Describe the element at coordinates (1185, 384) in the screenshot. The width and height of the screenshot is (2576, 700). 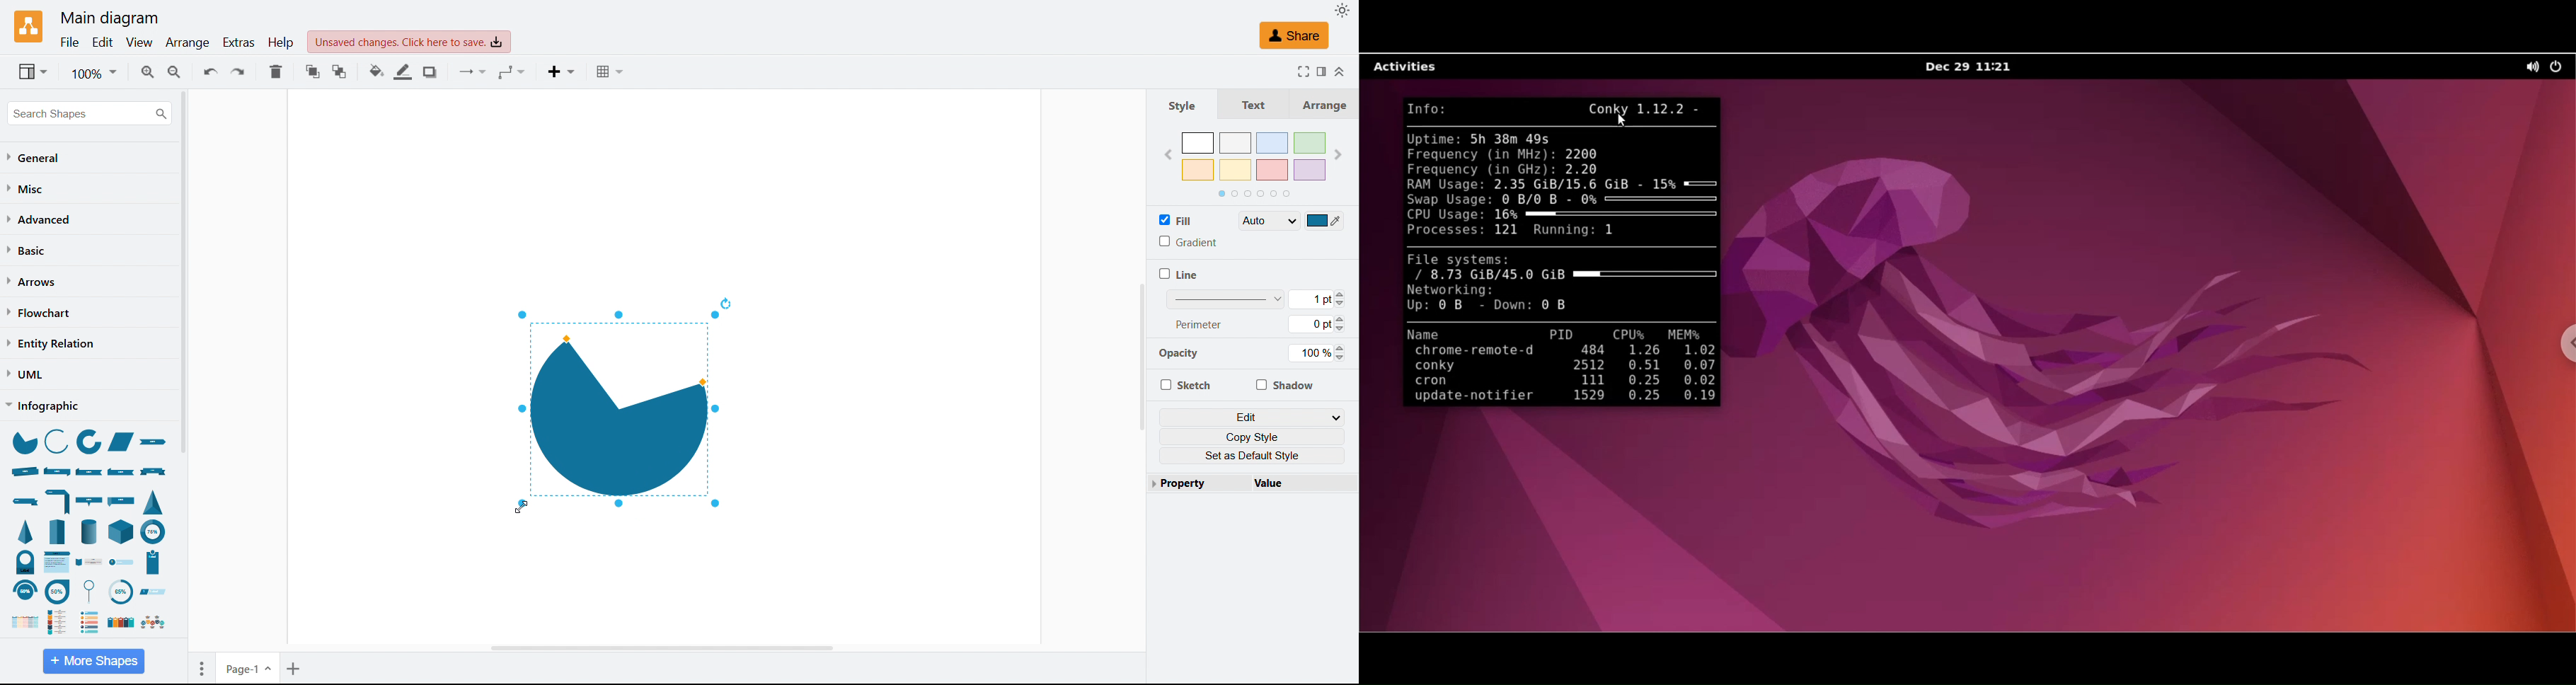
I see `Sketch ` at that location.